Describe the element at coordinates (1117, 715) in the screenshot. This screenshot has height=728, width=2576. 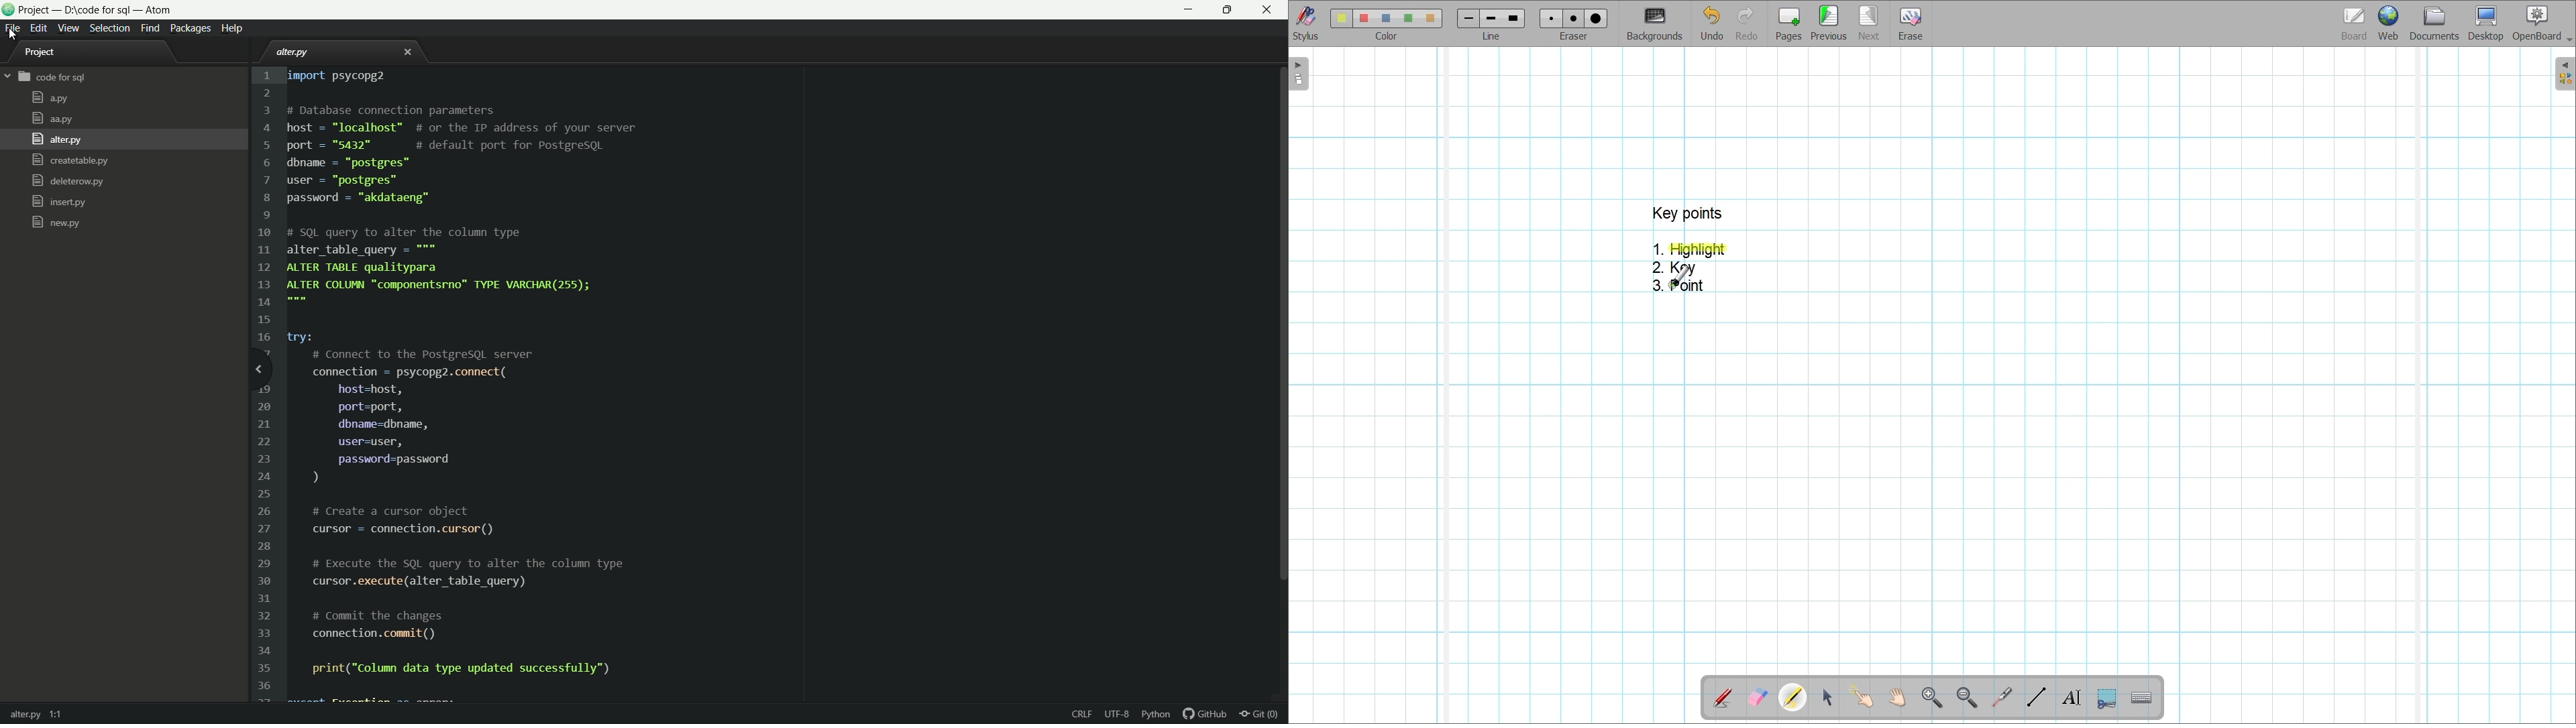
I see `utf-8` at that location.